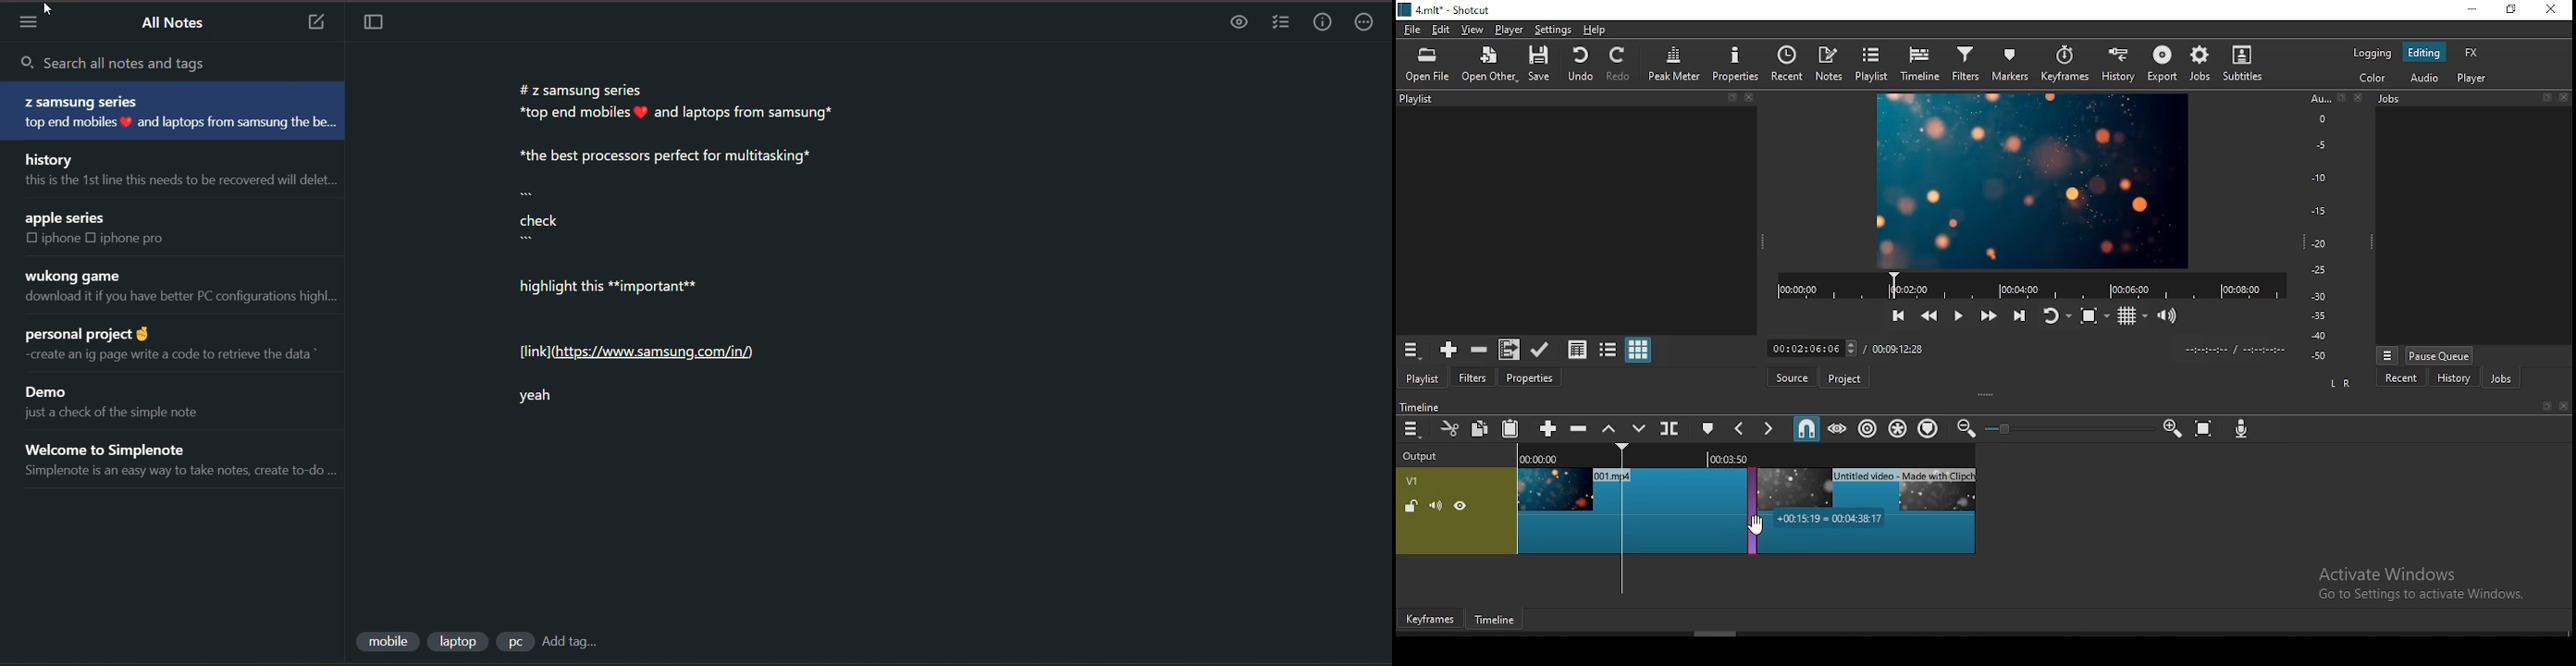 Image resolution: width=2576 pixels, height=672 pixels. I want to click on view, so click(1471, 29).